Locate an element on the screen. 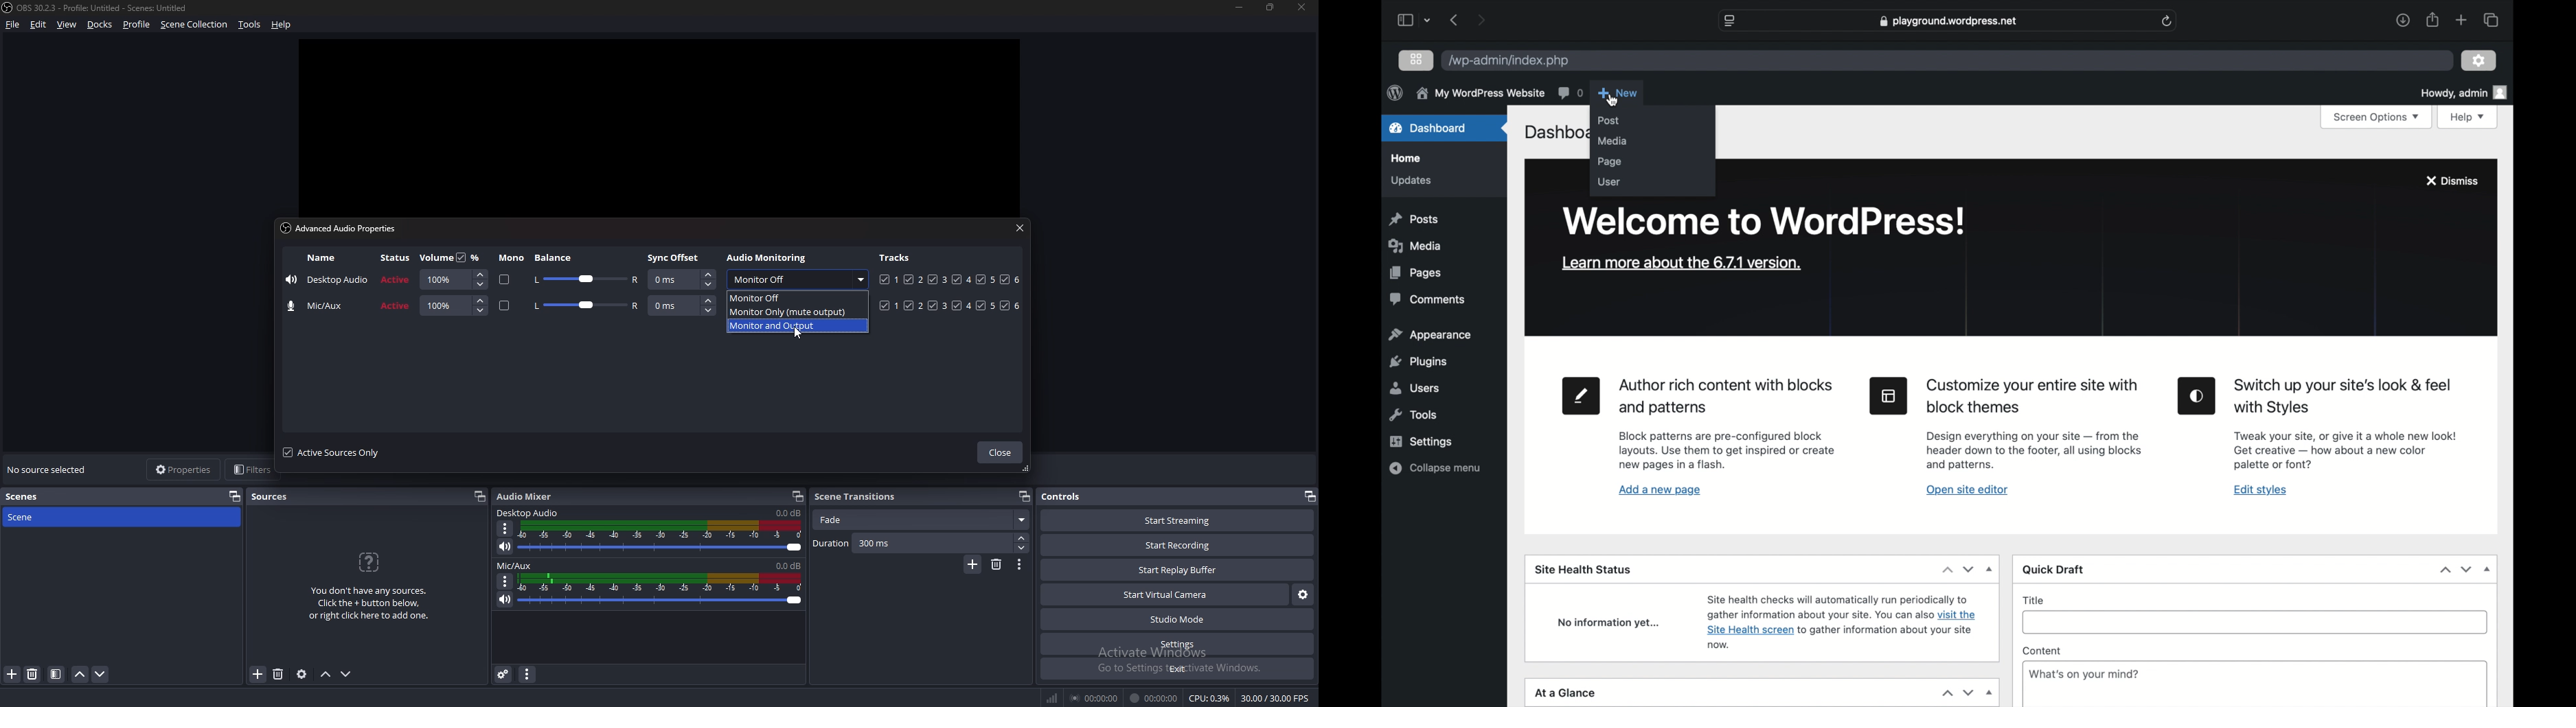 The width and height of the screenshot is (2576, 728). remove filter is located at coordinates (33, 674).